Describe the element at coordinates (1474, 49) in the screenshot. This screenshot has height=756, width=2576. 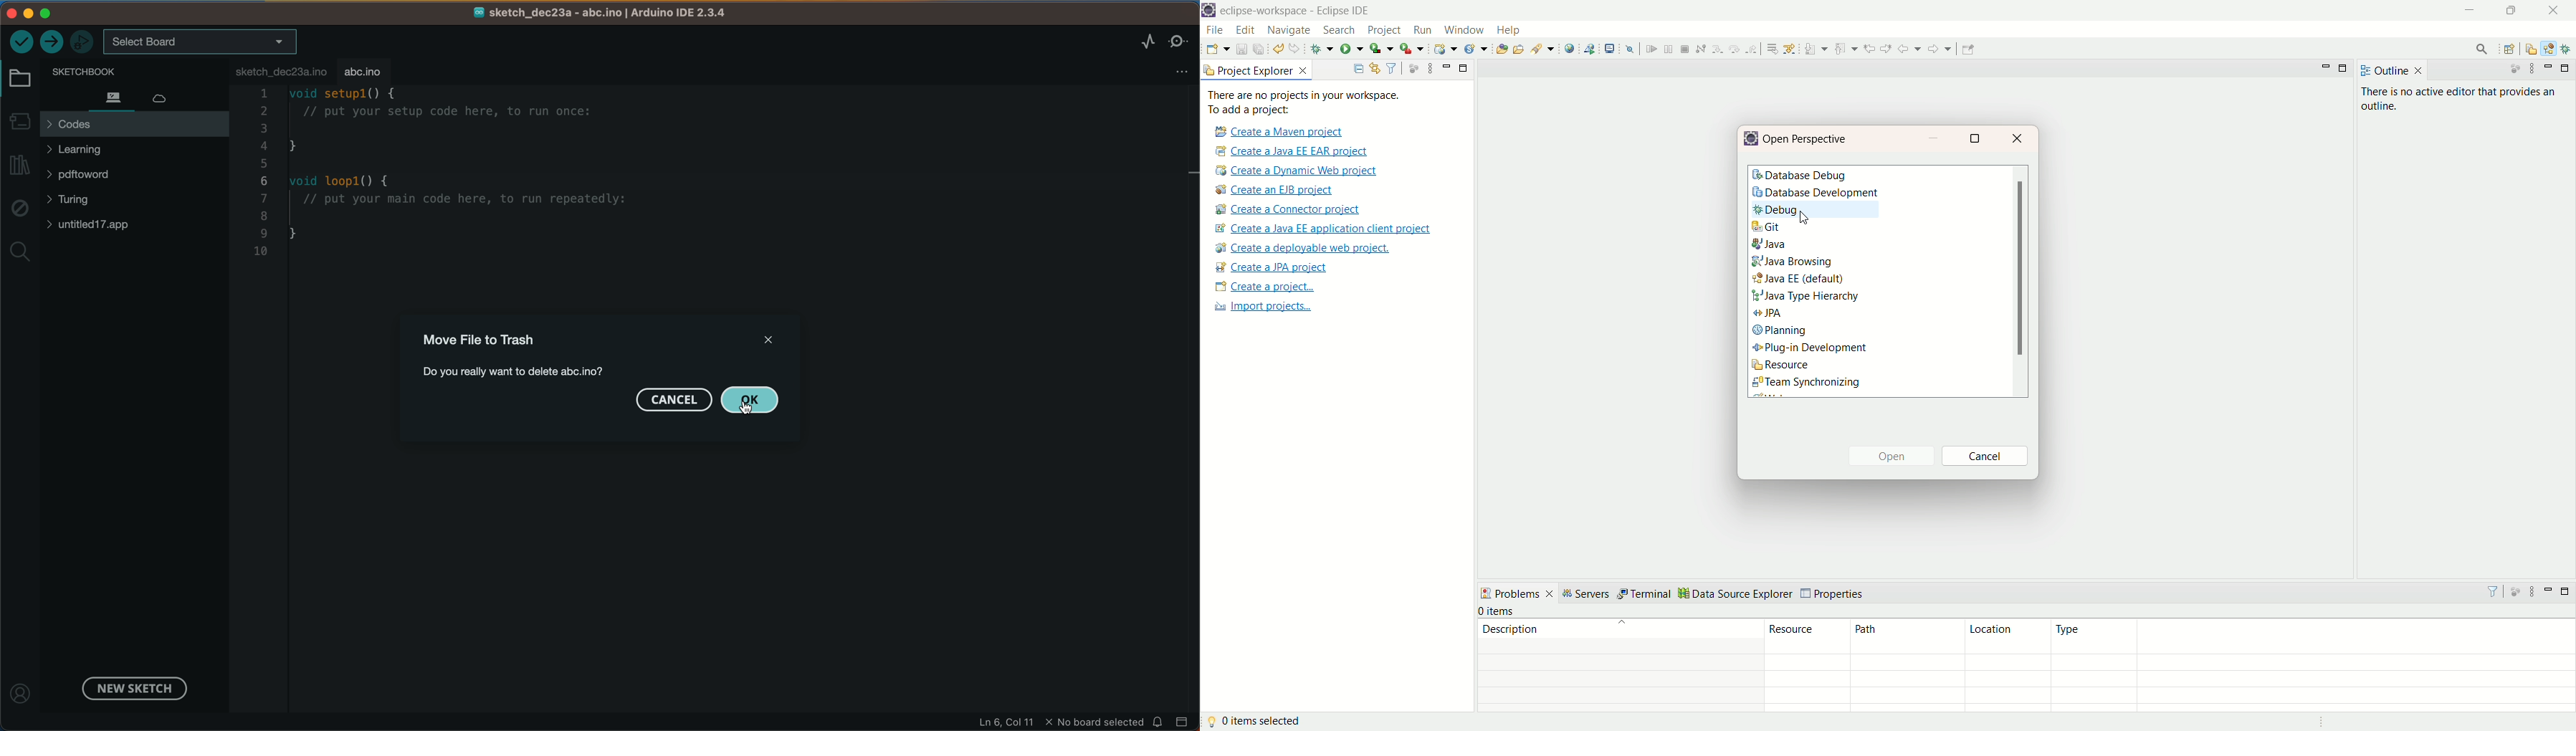
I see `create a new Java servlet` at that location.